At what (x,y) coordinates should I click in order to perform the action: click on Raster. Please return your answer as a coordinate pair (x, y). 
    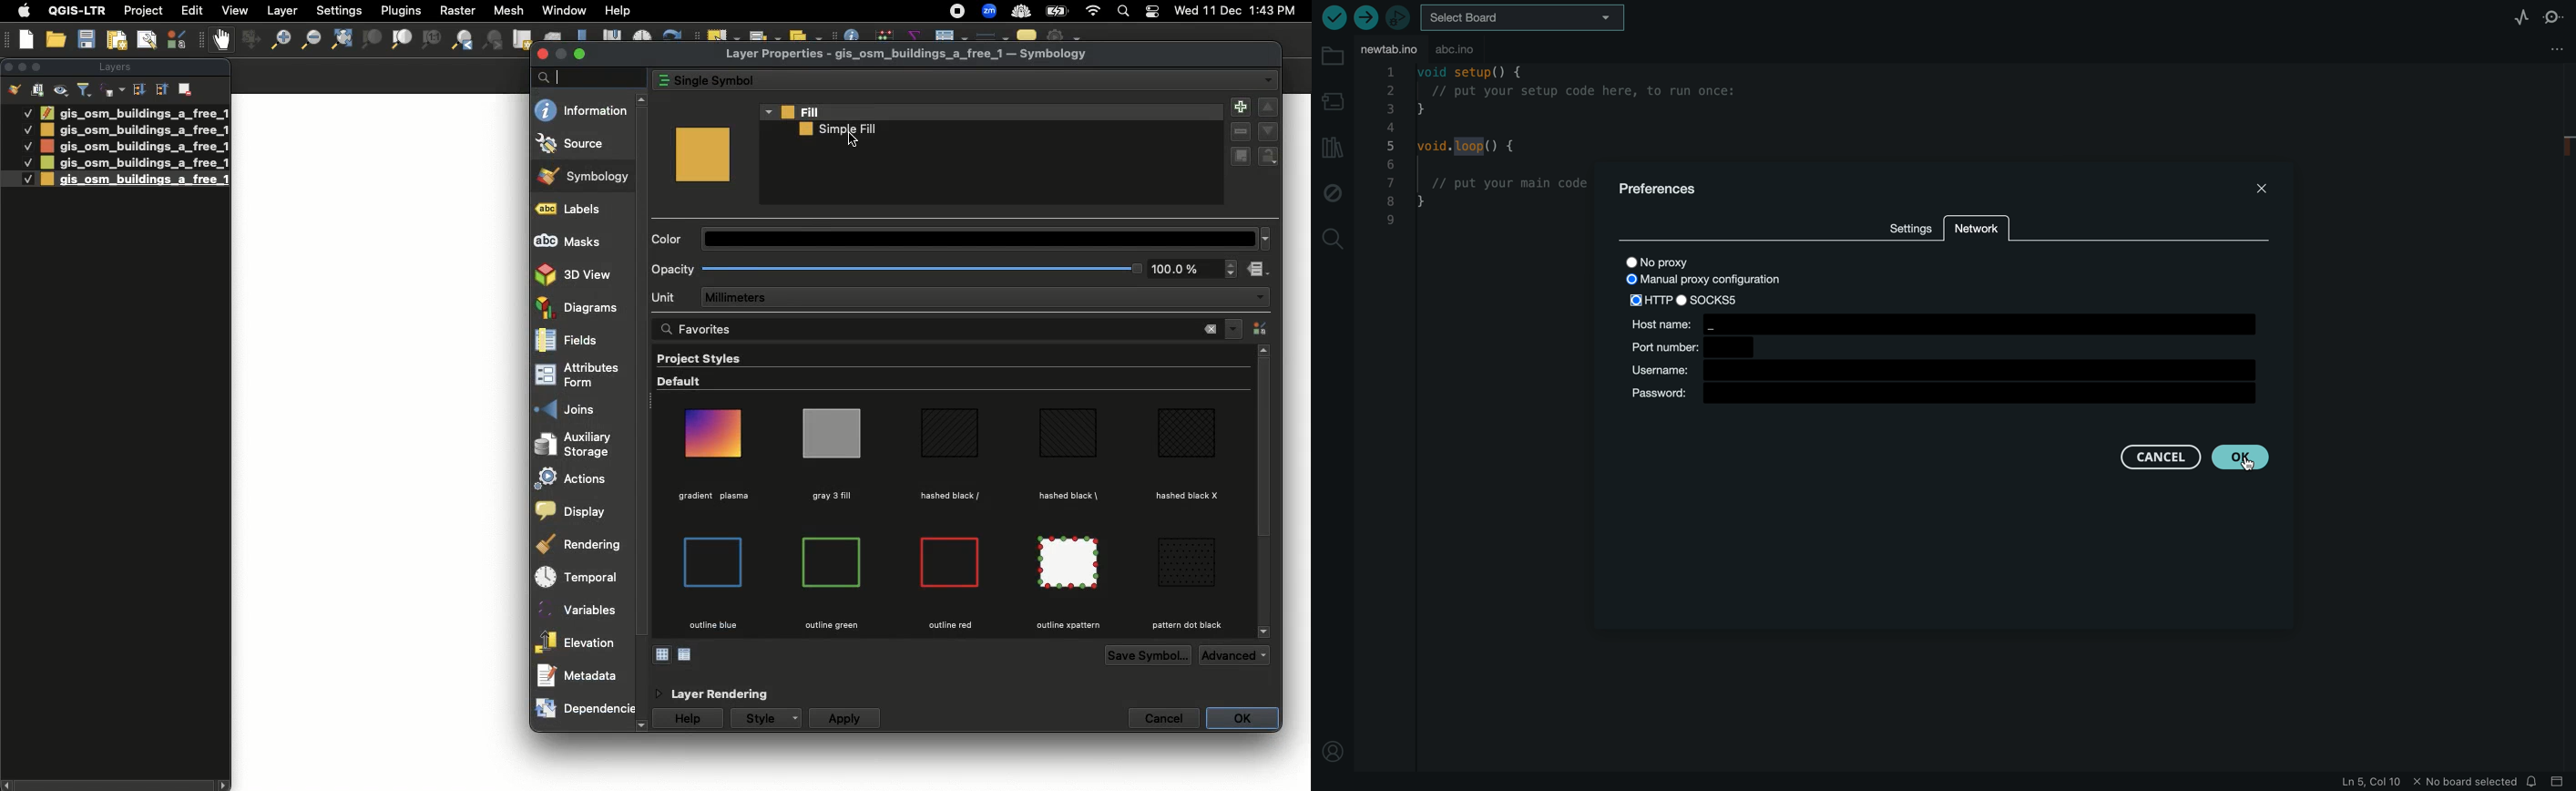
    Looking at the image, I should click on (455, 11).